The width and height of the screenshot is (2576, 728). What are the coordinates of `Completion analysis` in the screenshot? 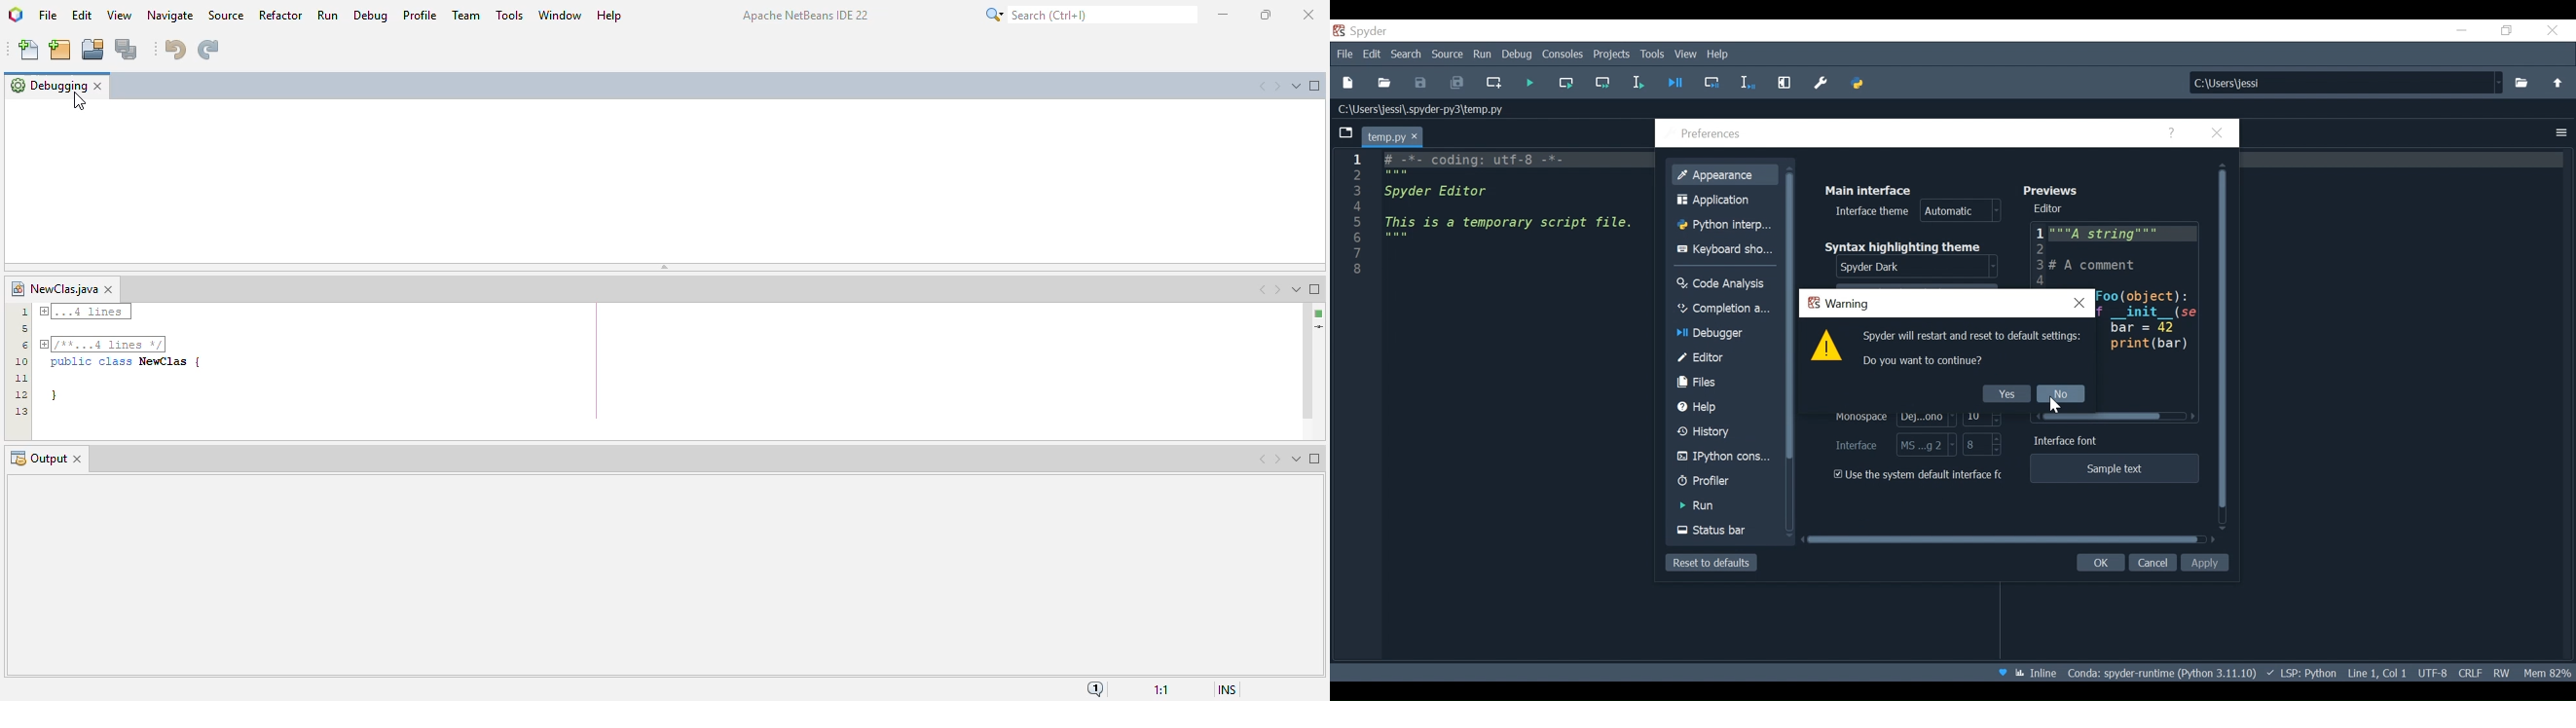 It's located at (1725, 308).